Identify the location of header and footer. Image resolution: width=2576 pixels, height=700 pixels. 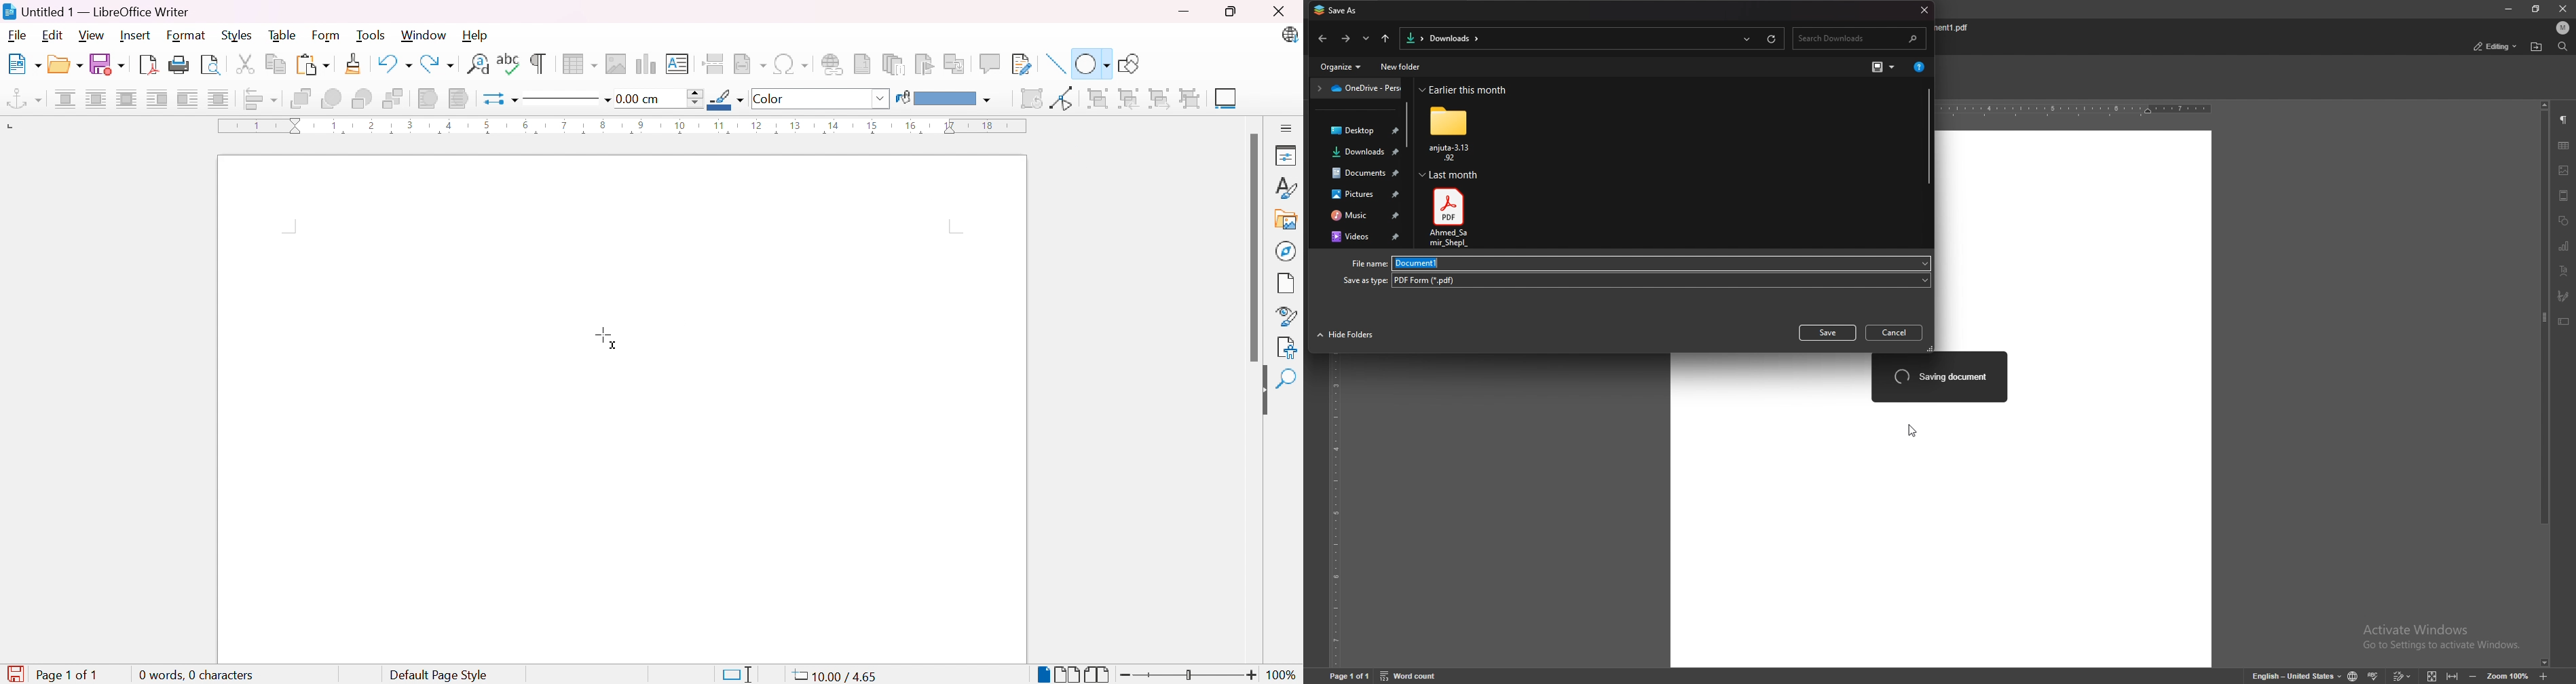
(2564, 196).